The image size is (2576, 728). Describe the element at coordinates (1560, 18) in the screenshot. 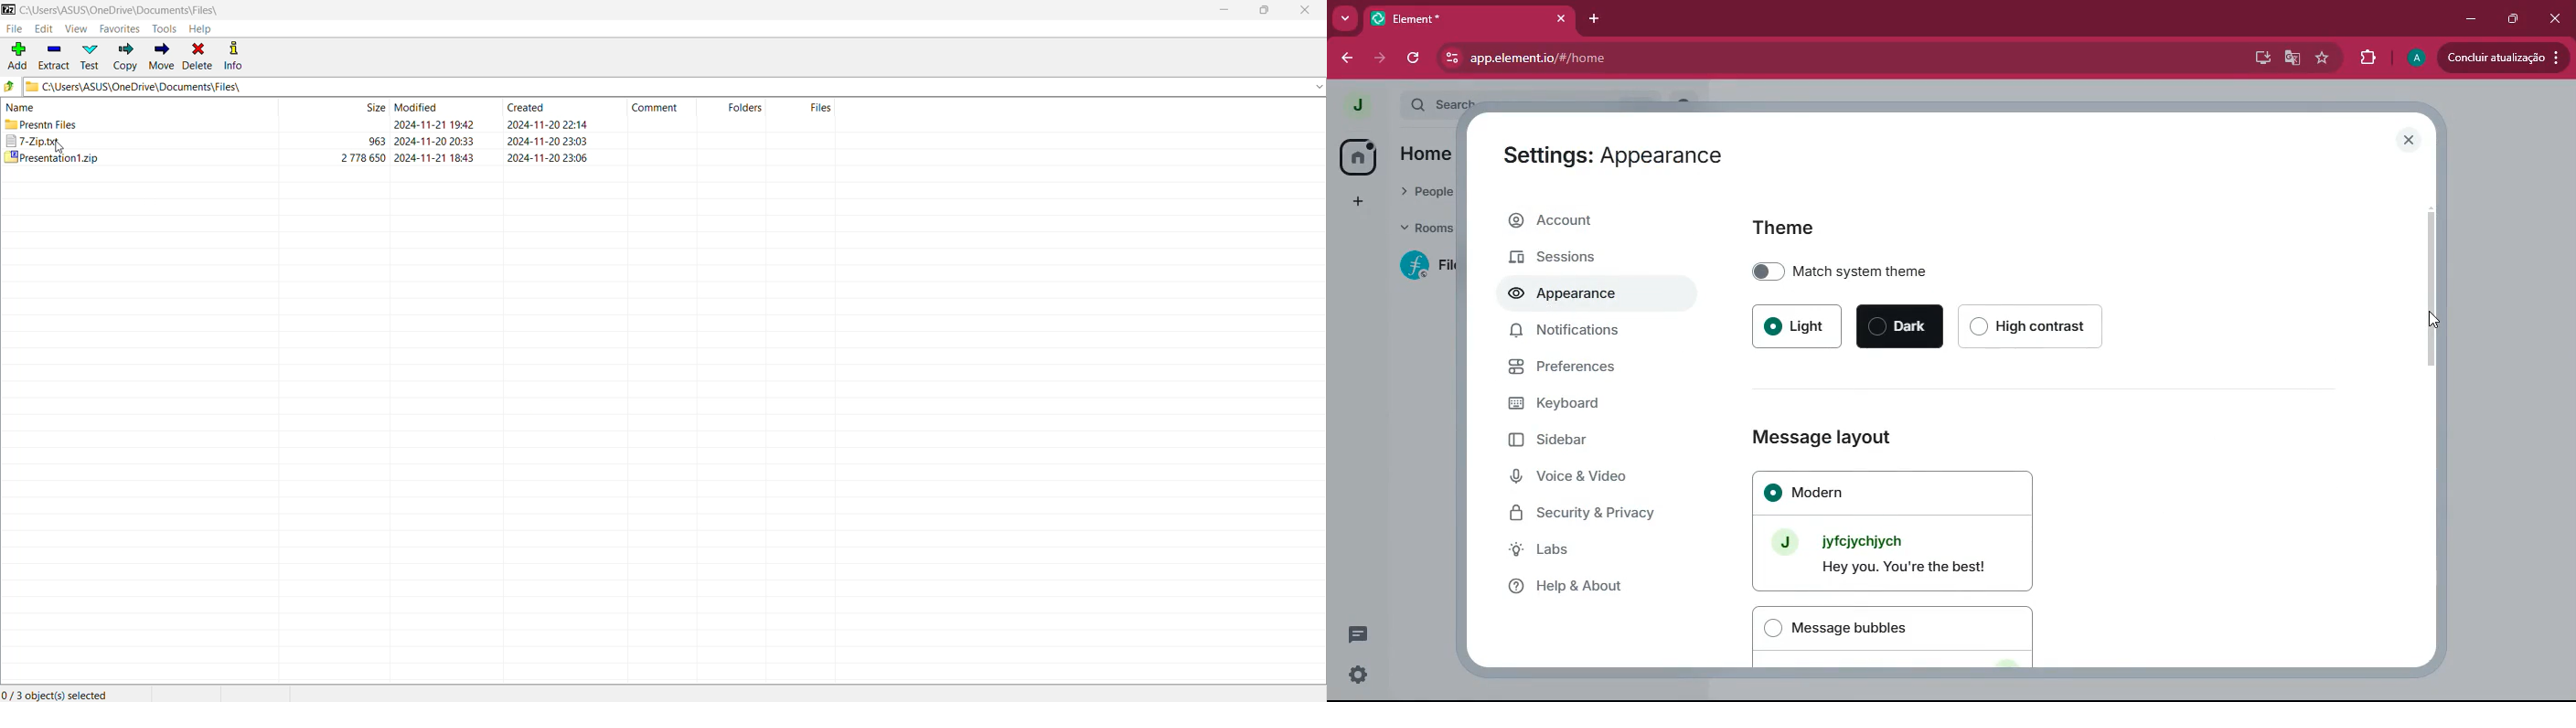

I see `close` at that location.